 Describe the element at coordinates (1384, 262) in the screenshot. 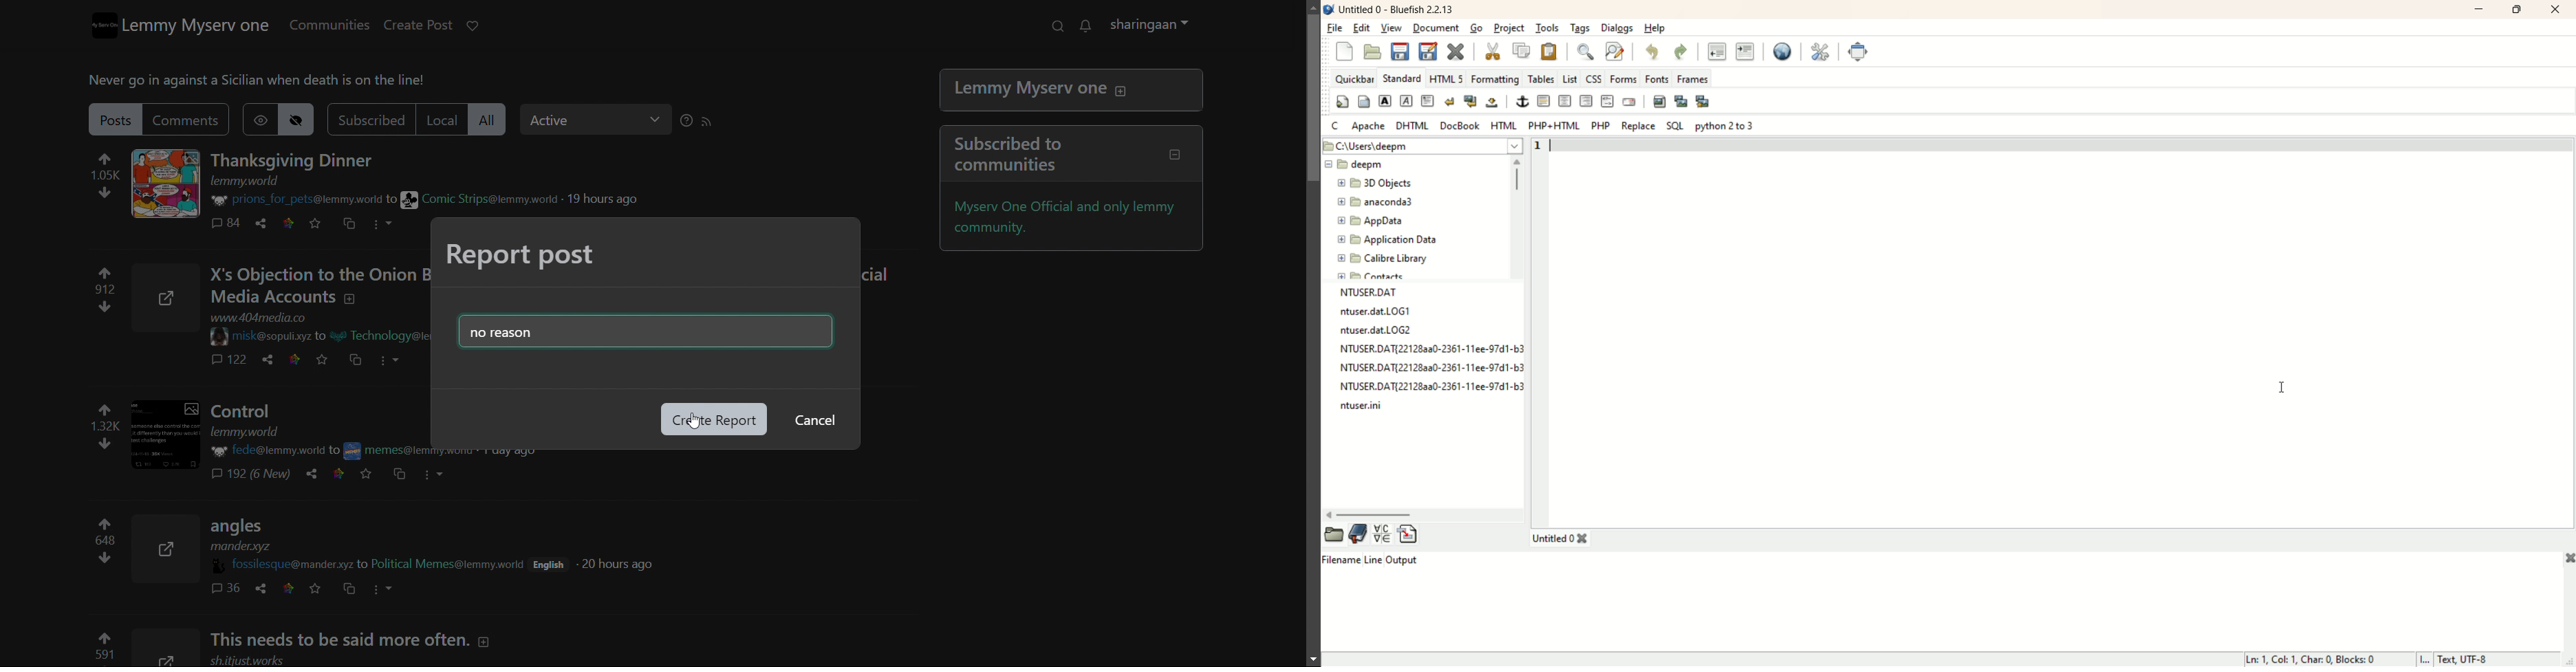

I see `calibre ` at that location.